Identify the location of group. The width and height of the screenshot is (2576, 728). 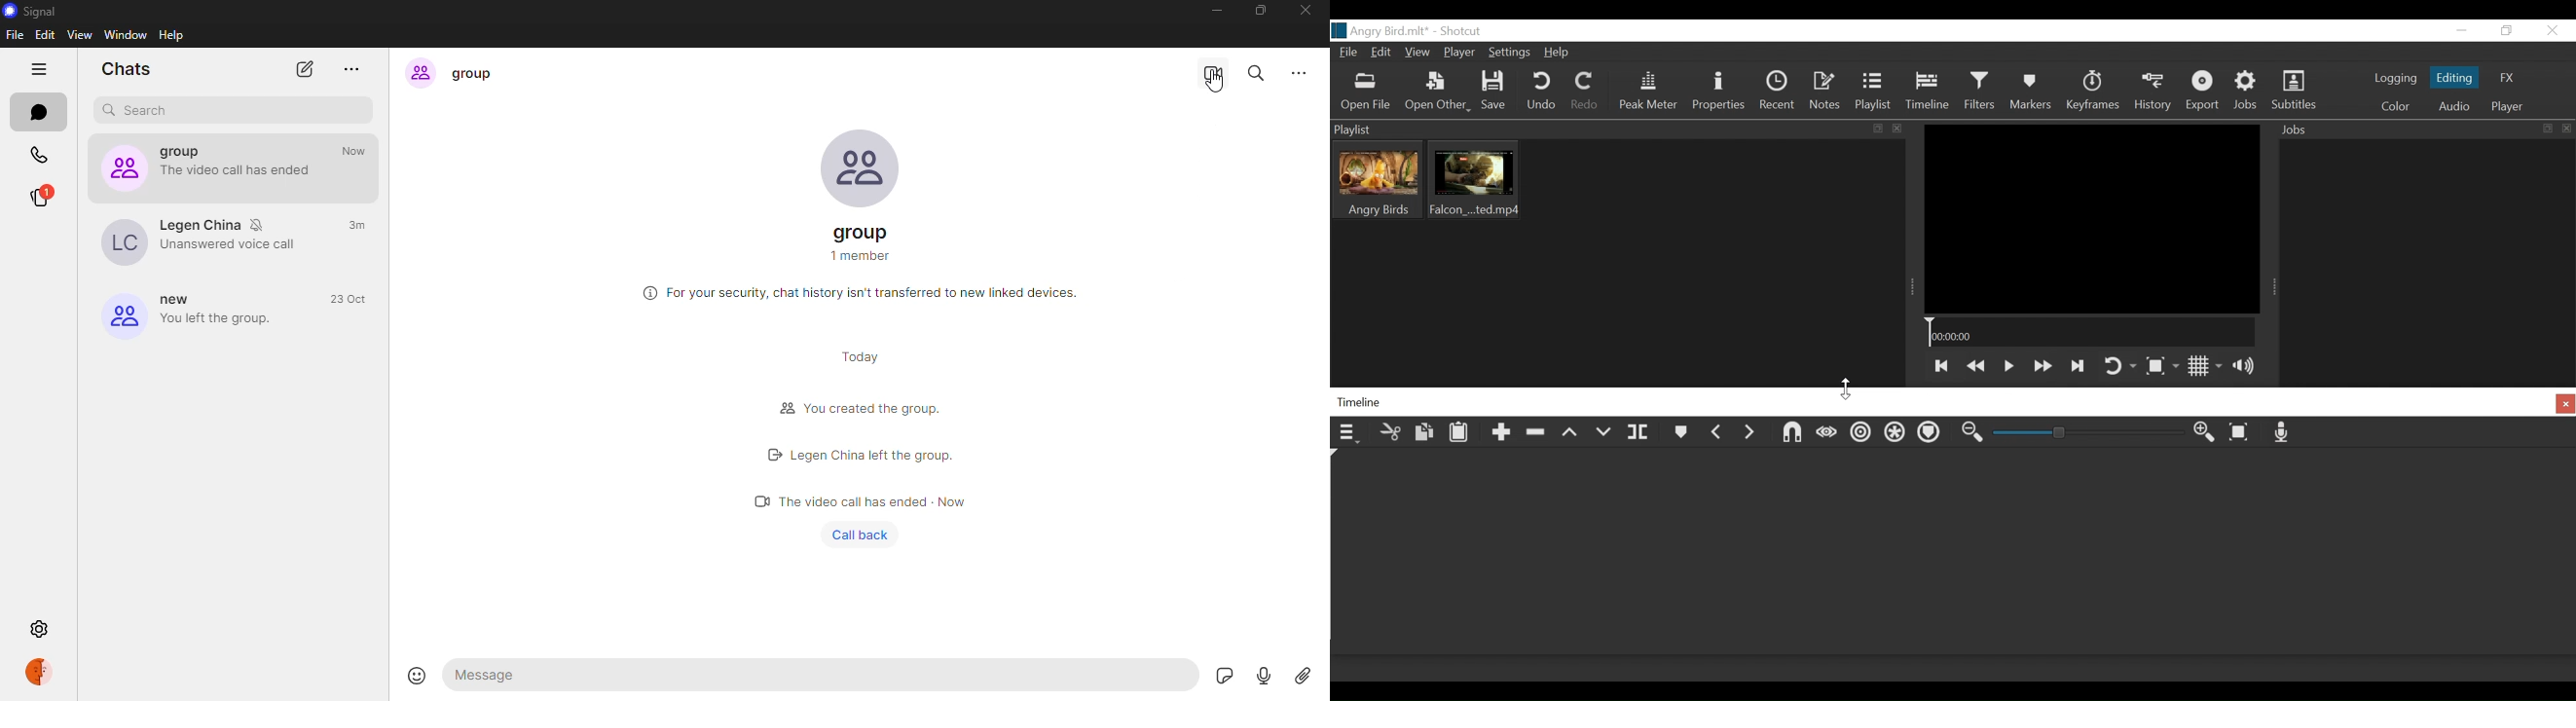
(479, 74).